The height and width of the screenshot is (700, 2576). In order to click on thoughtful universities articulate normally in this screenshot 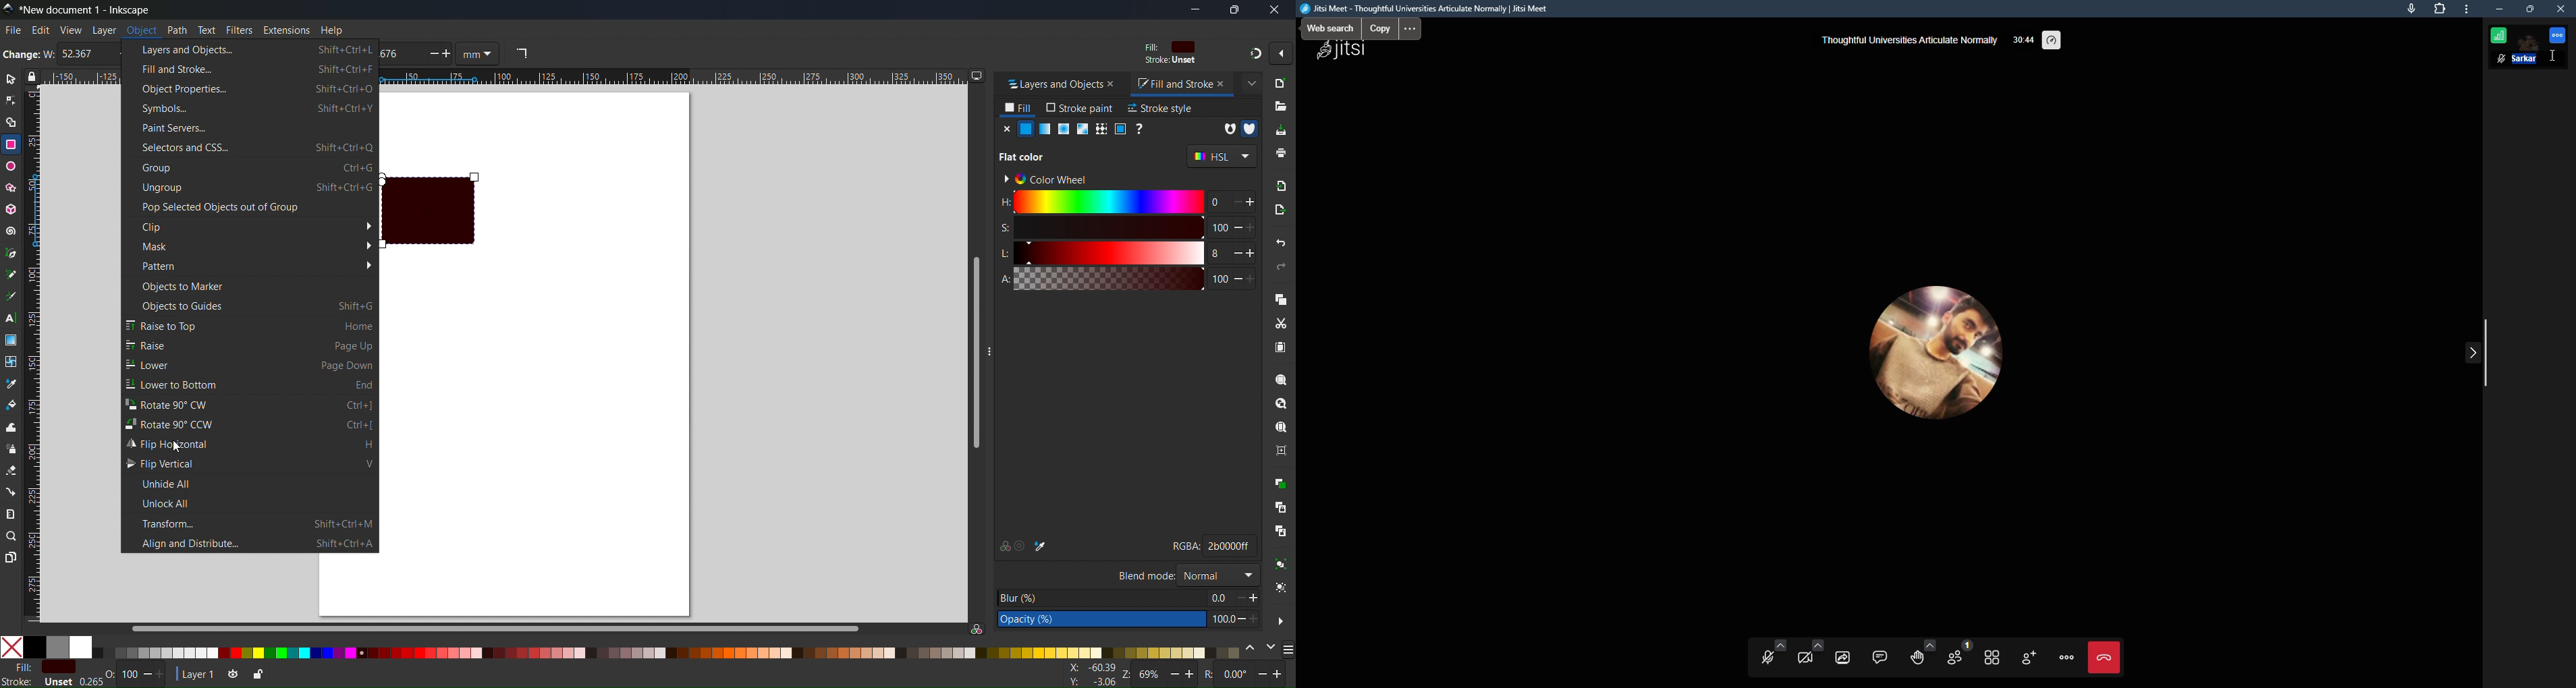, I will do `click(1907, 41)`.